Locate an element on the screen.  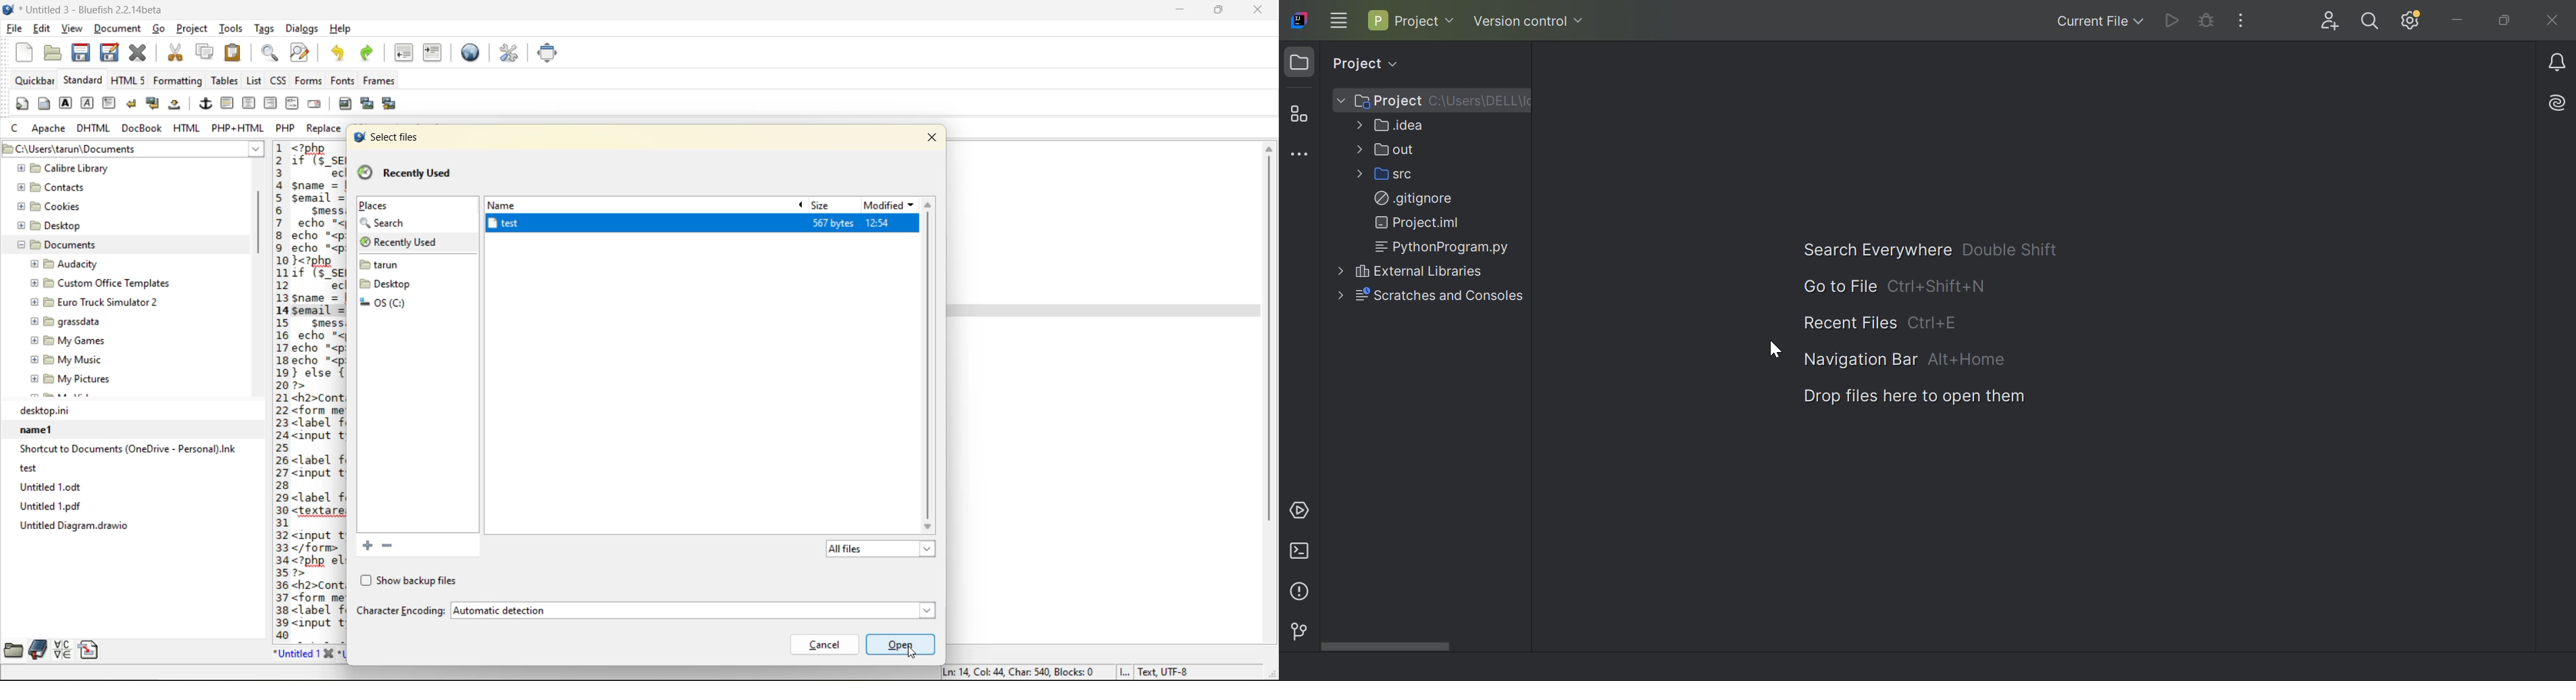
frames is located at coordinates (384, 81).